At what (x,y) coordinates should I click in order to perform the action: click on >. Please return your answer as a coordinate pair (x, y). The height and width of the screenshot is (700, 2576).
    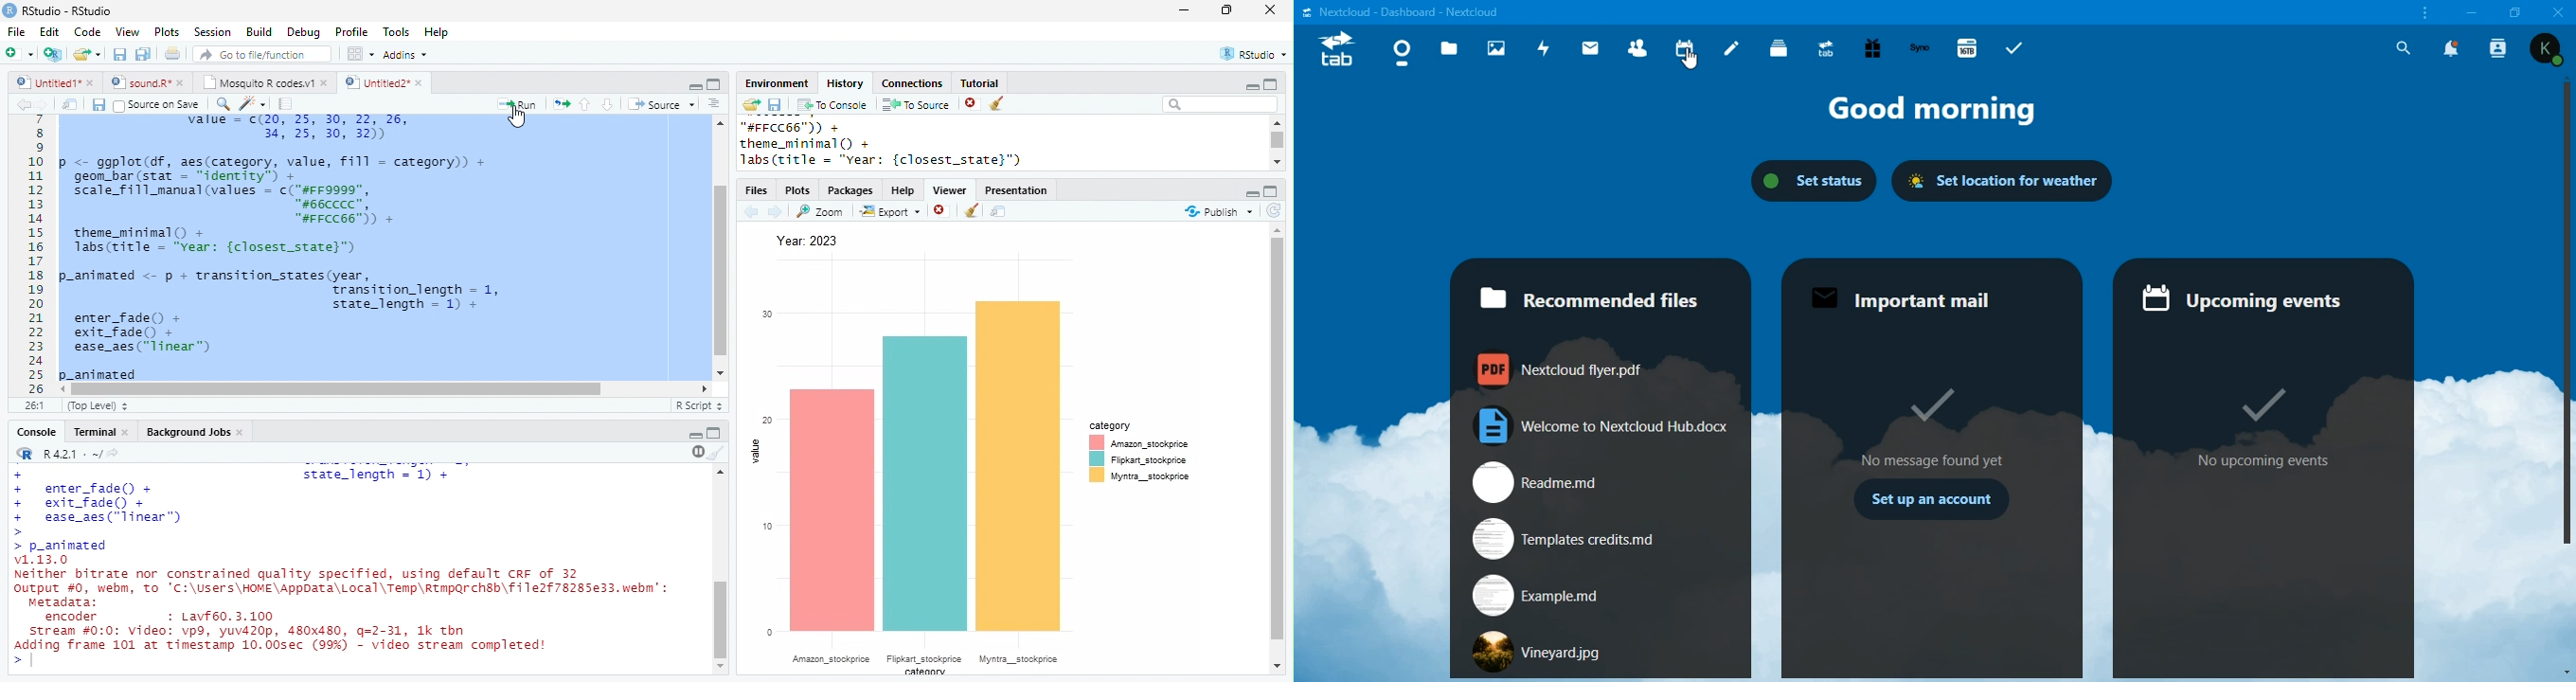
    Looking at the image, I should click on (21, 660).